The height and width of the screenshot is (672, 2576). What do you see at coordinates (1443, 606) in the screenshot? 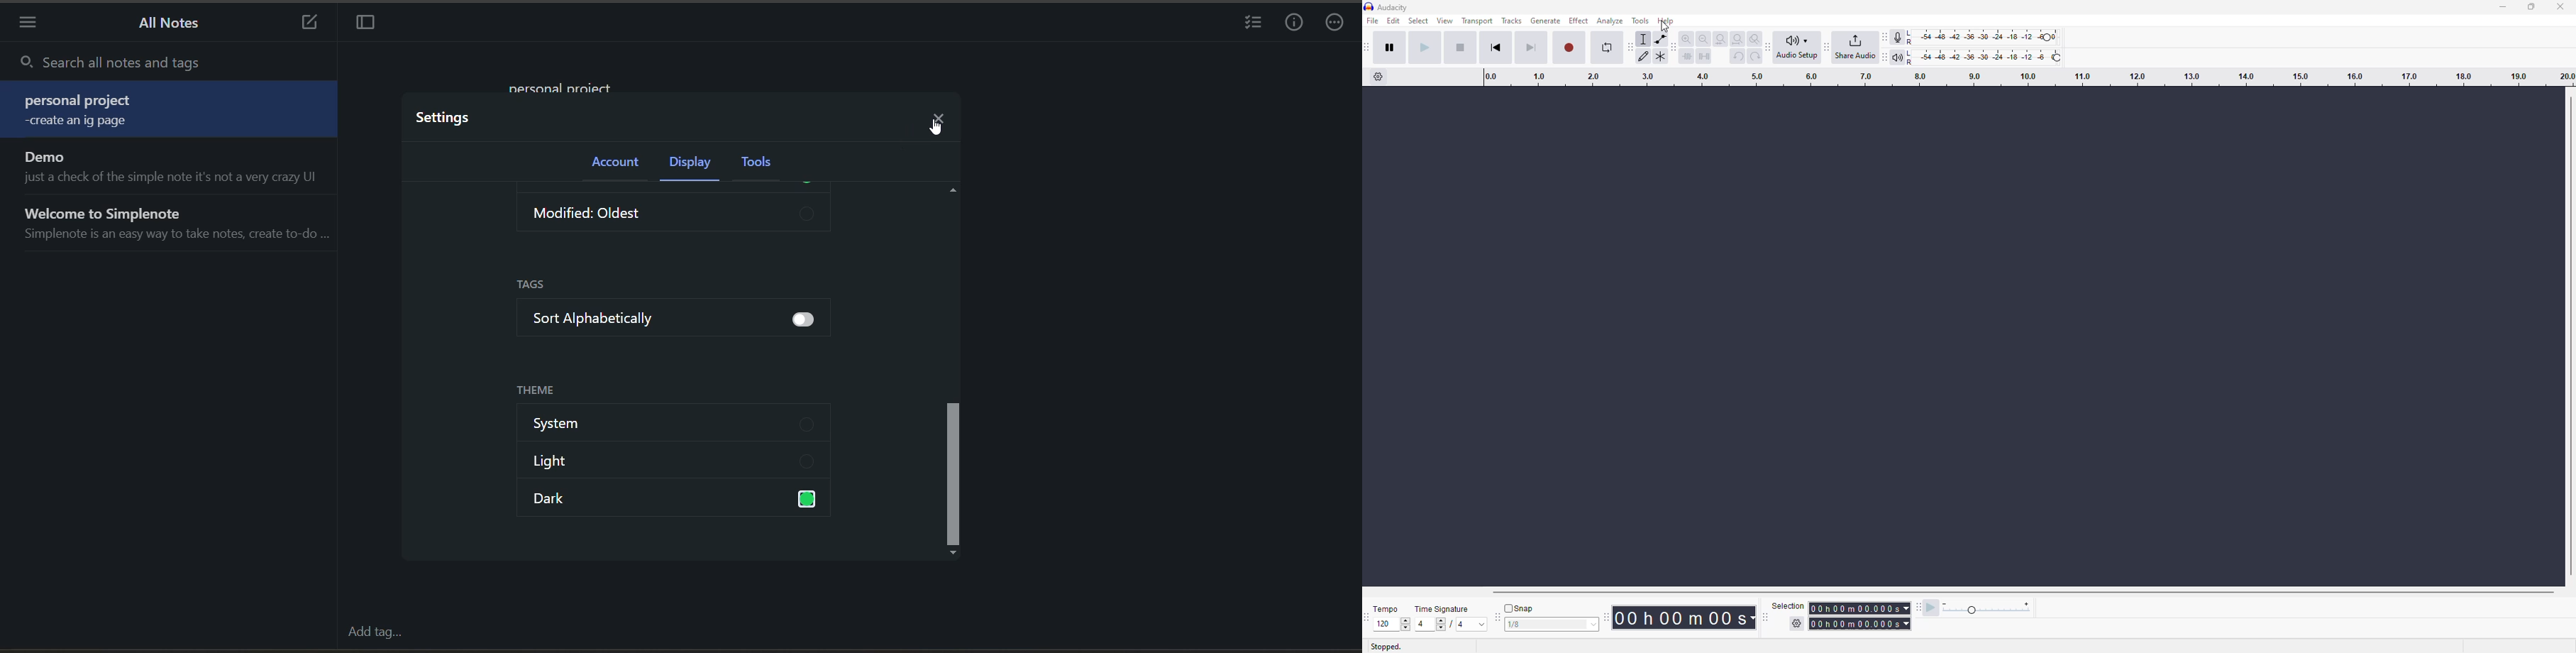
I see `time signature` at bounding box center [1443, 606].